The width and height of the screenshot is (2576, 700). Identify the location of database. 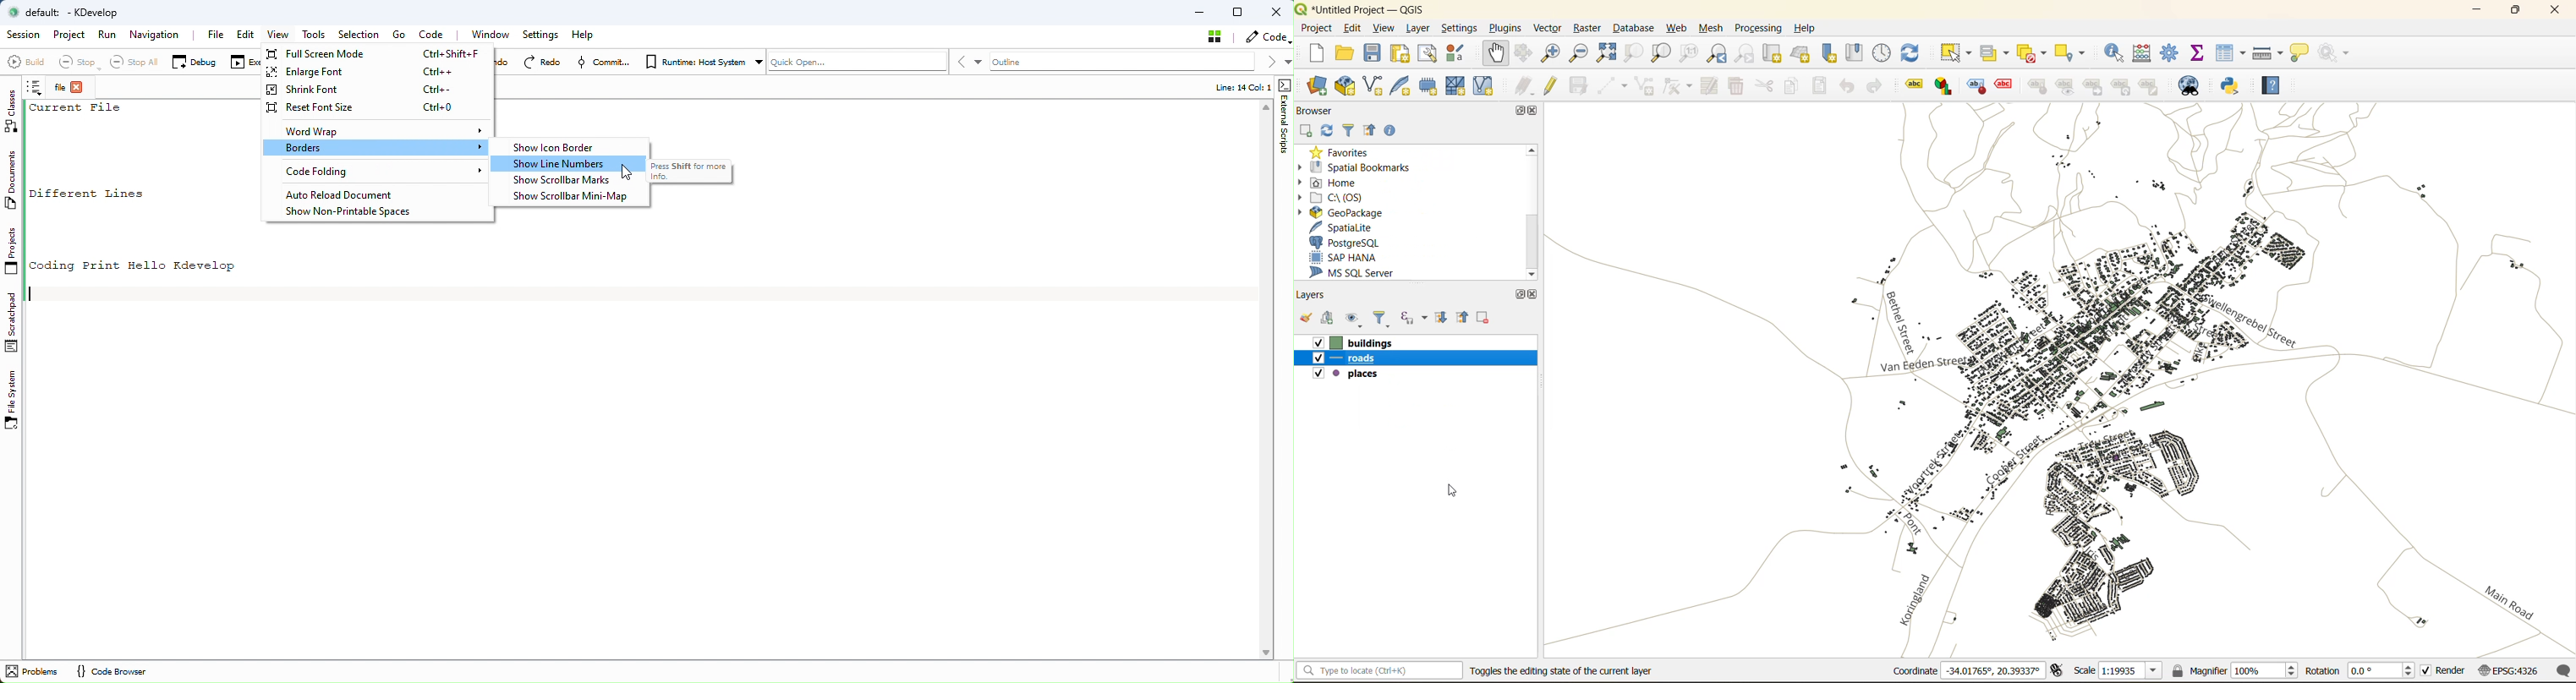
(1633, 29).